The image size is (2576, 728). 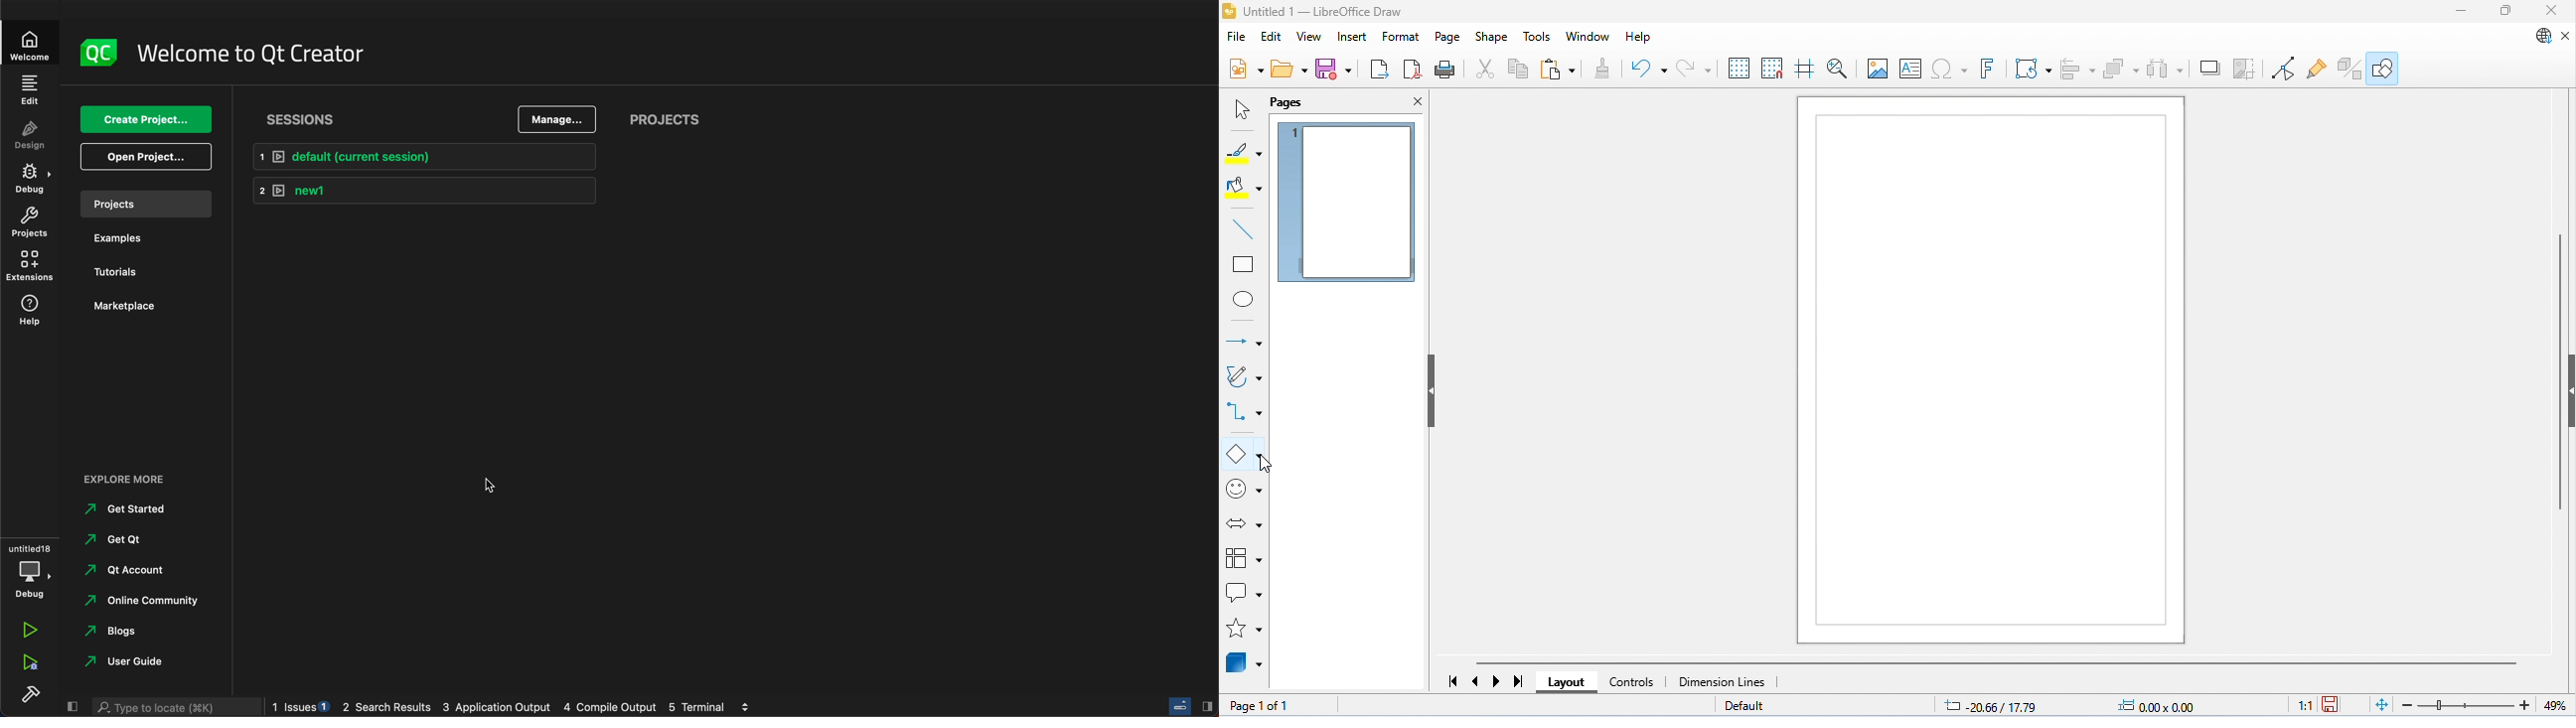 I want to click on help, so click(x=31, y=314).